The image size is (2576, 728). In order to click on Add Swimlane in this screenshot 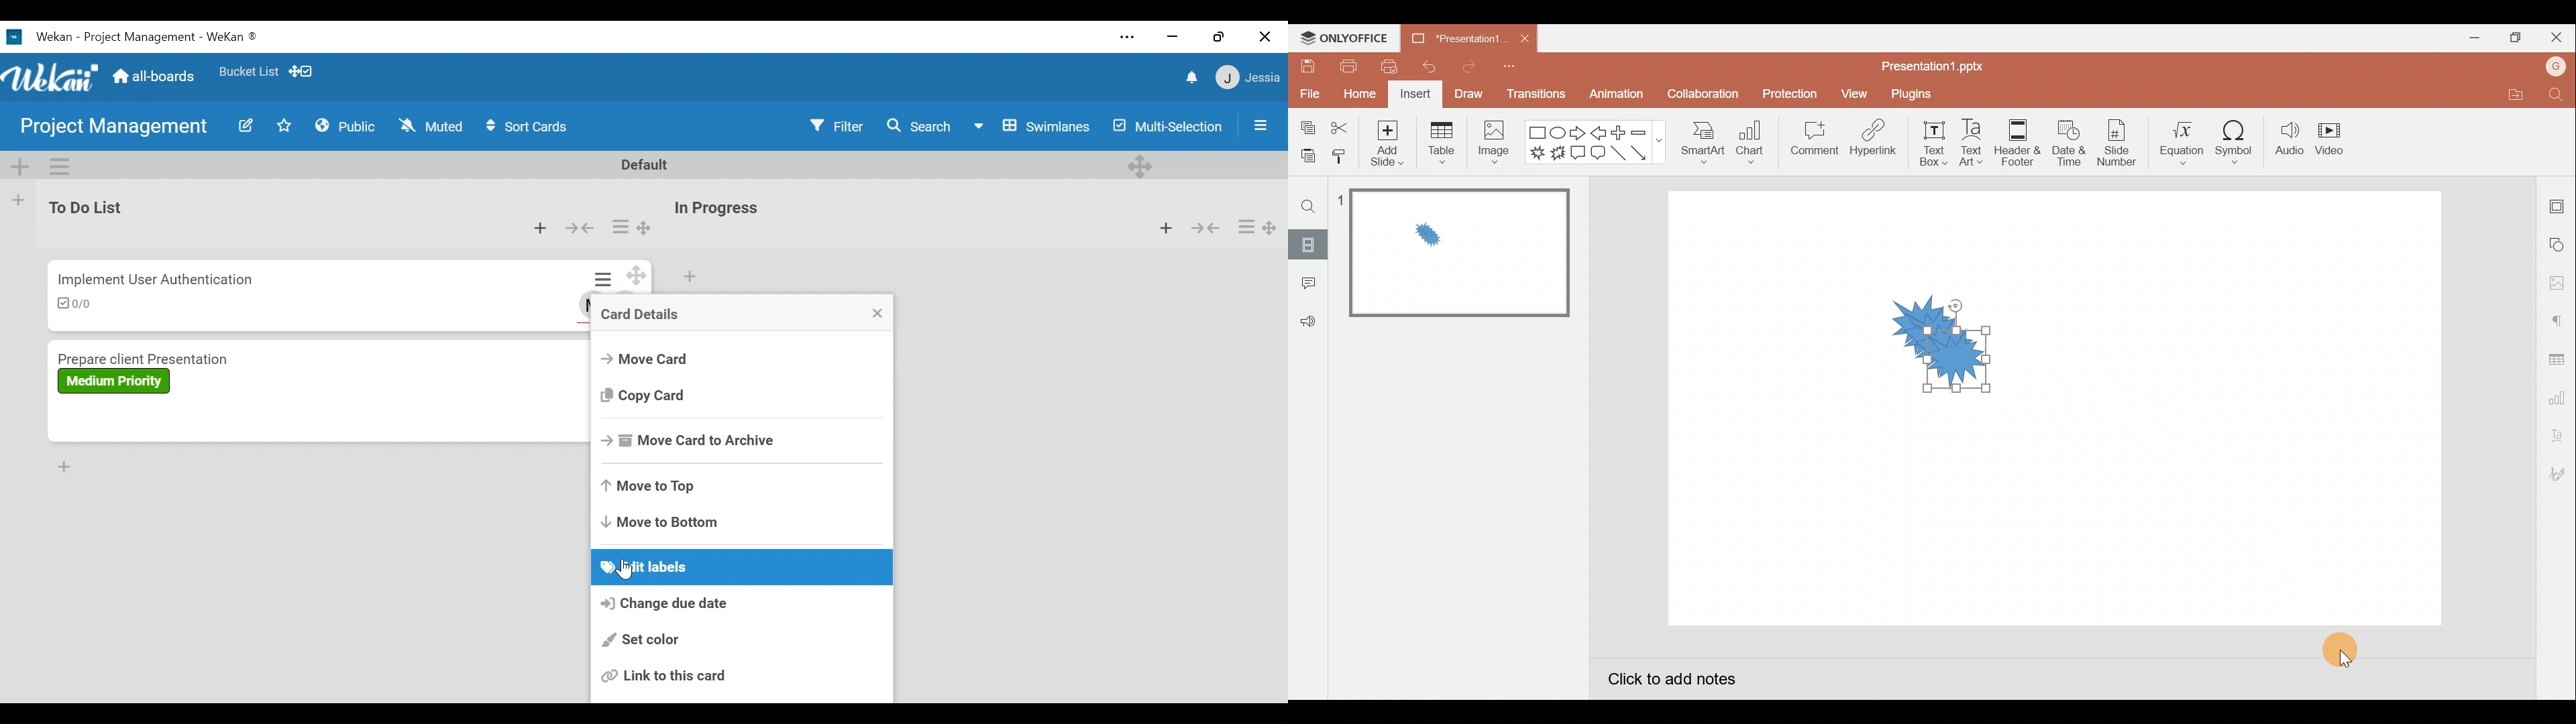, I will do `click(19, 164)`.